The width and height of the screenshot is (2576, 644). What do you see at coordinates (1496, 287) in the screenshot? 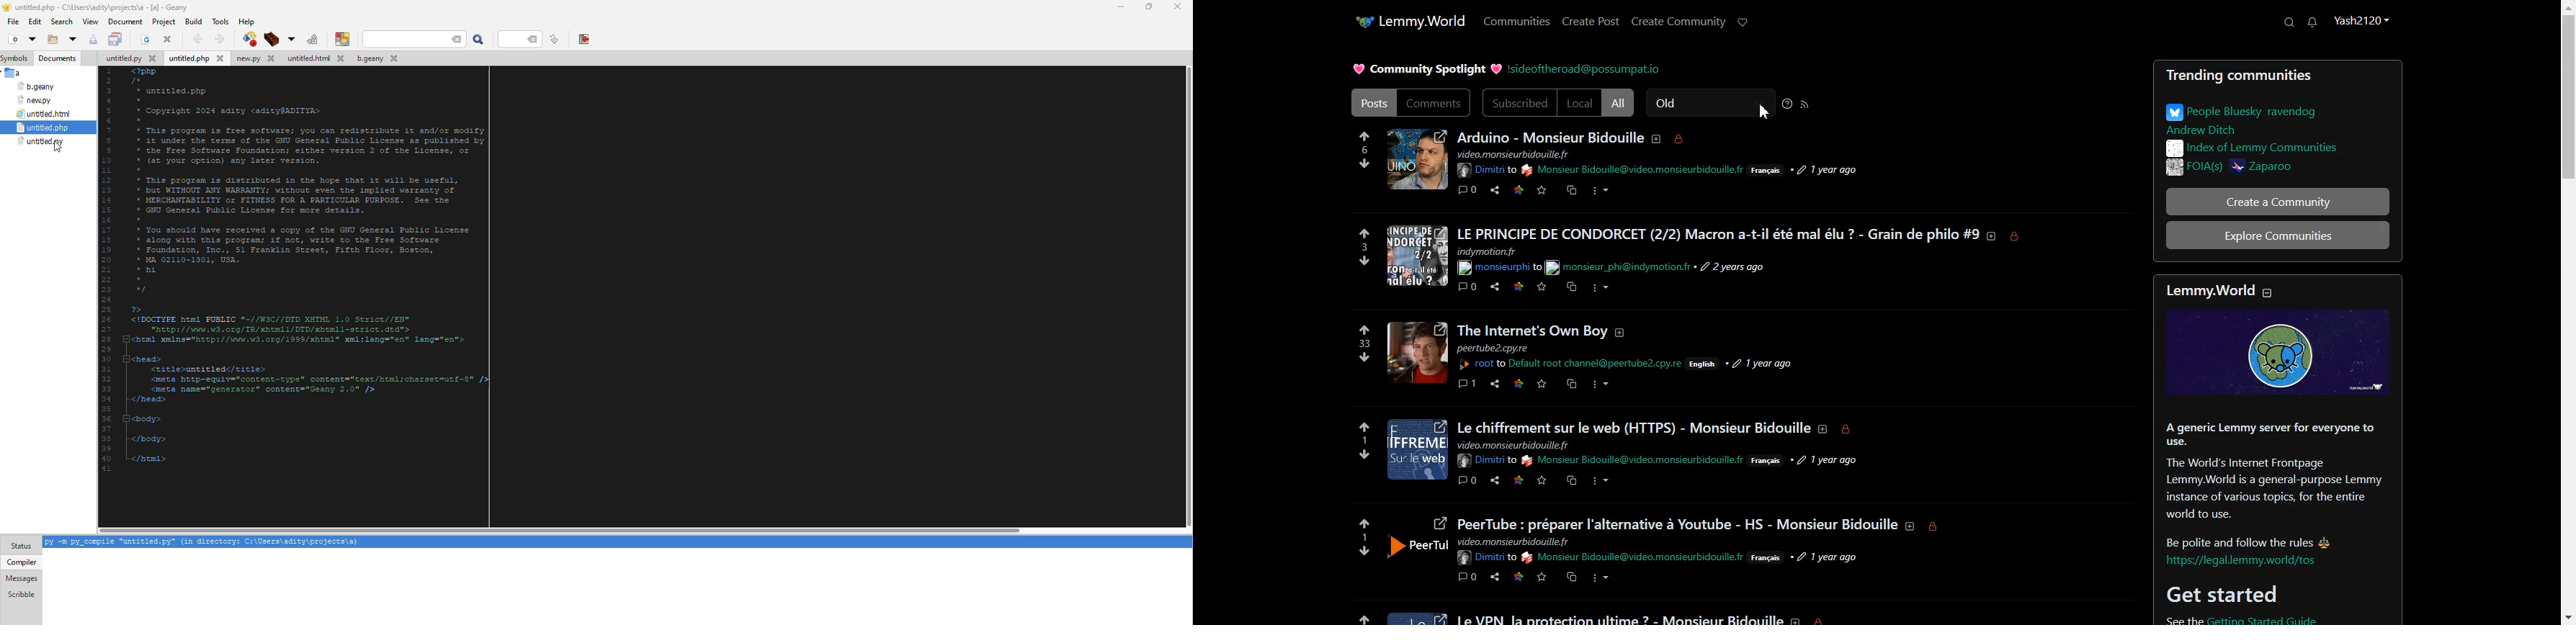
I see `share` at bounding box center [1496, 287].